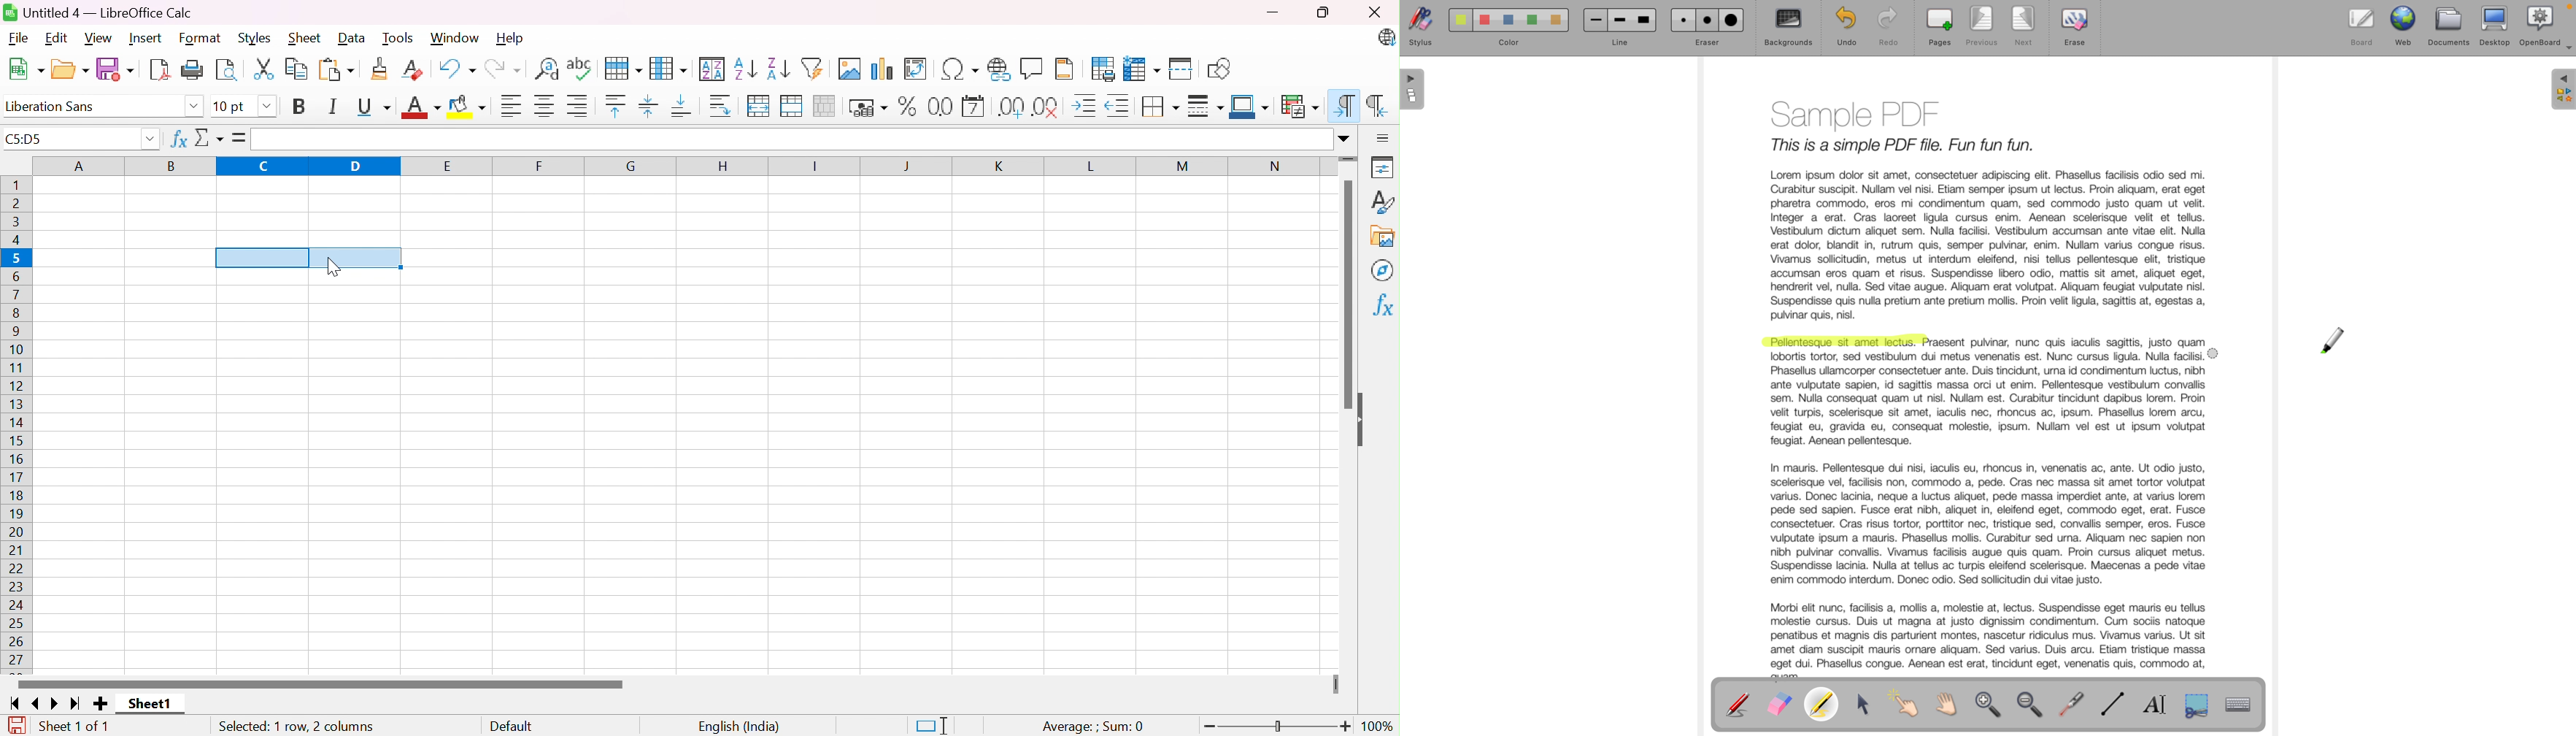  What do you see at coordinates (740, 724) in the screenshot?
I see `English (India)` at bounding box center [740, 724].